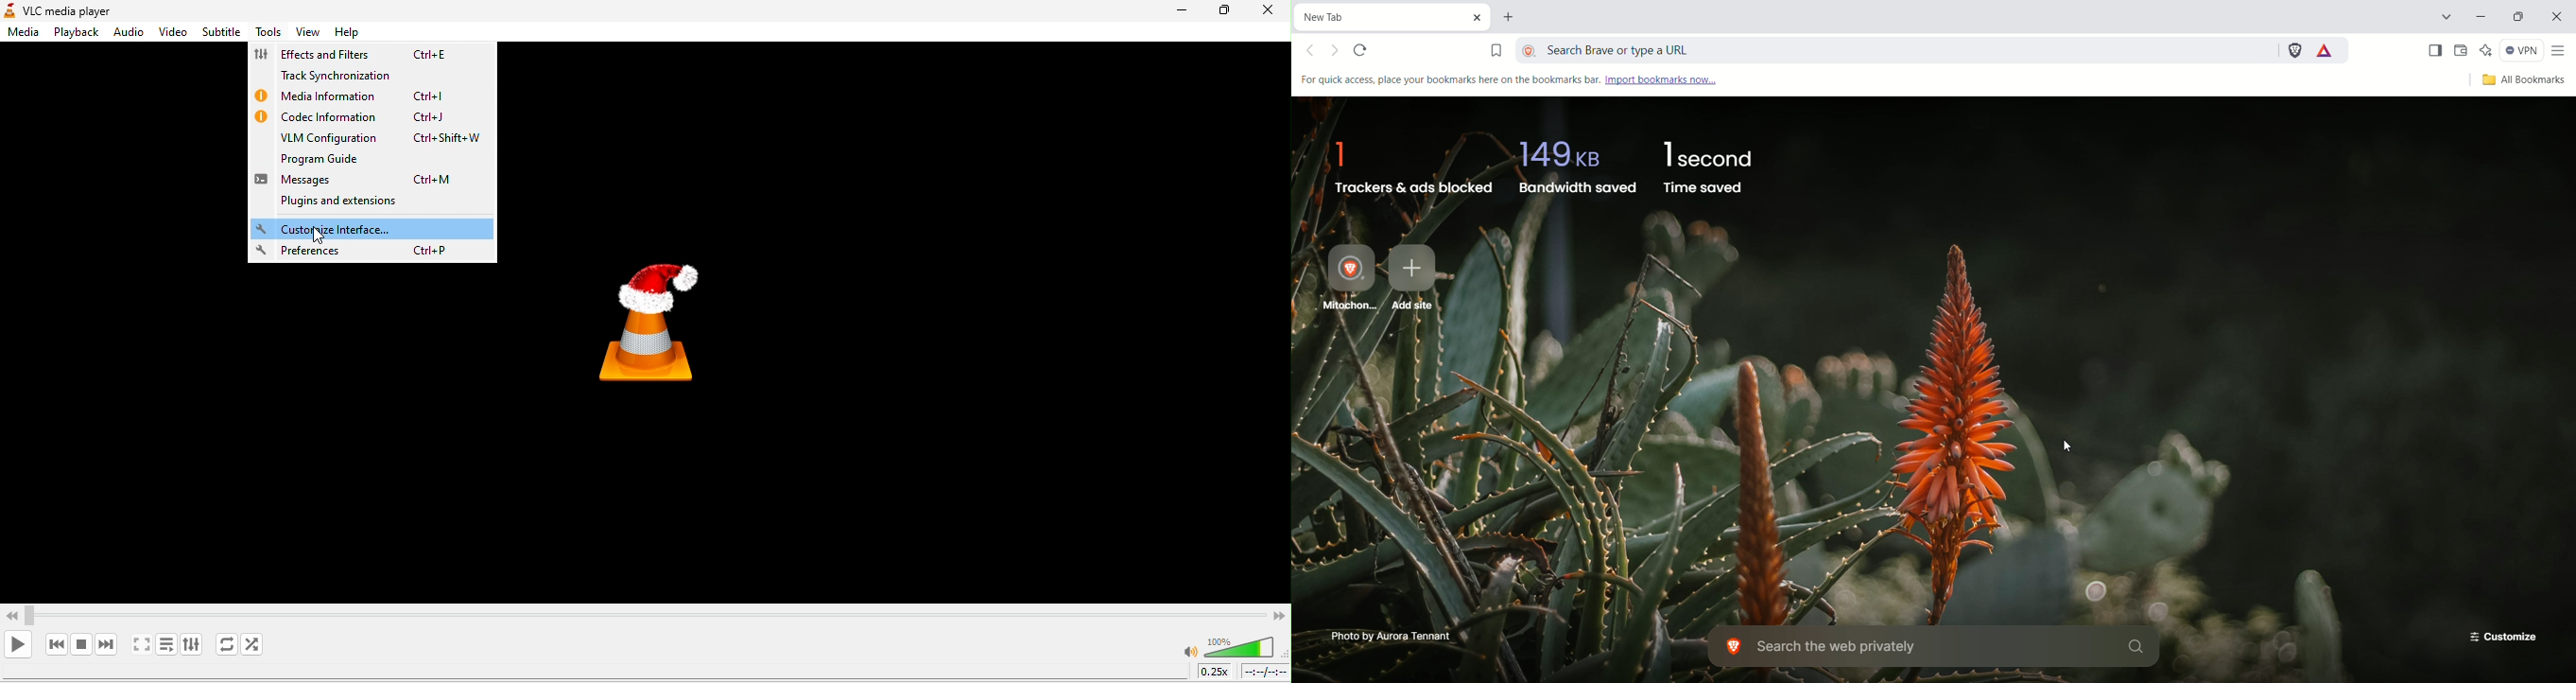 The image size is (2576, 700). What do you see at coordinates (354, 97) in the screenshot?
I see `media information` at bounding box center [354, 97].